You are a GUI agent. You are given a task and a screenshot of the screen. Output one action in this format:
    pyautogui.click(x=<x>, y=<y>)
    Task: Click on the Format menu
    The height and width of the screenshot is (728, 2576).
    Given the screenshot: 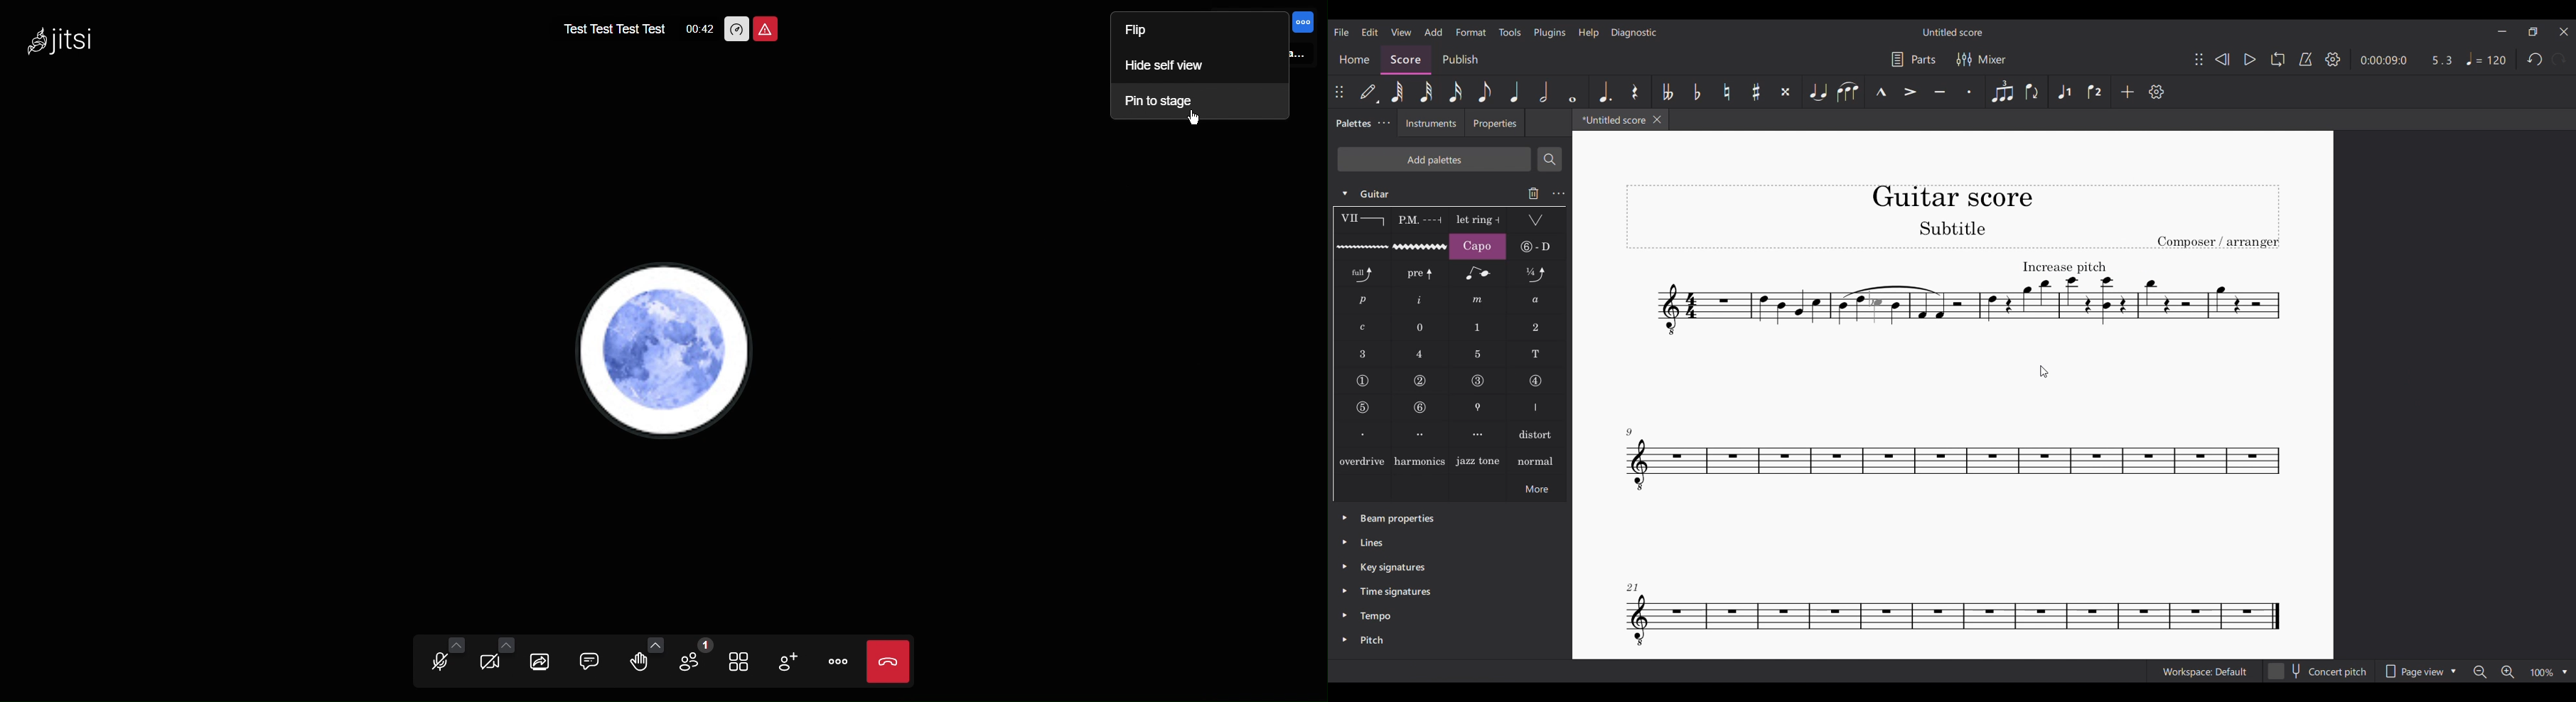 What is the action you would take?
    pyautogui.click(x=1471, y=32)
    